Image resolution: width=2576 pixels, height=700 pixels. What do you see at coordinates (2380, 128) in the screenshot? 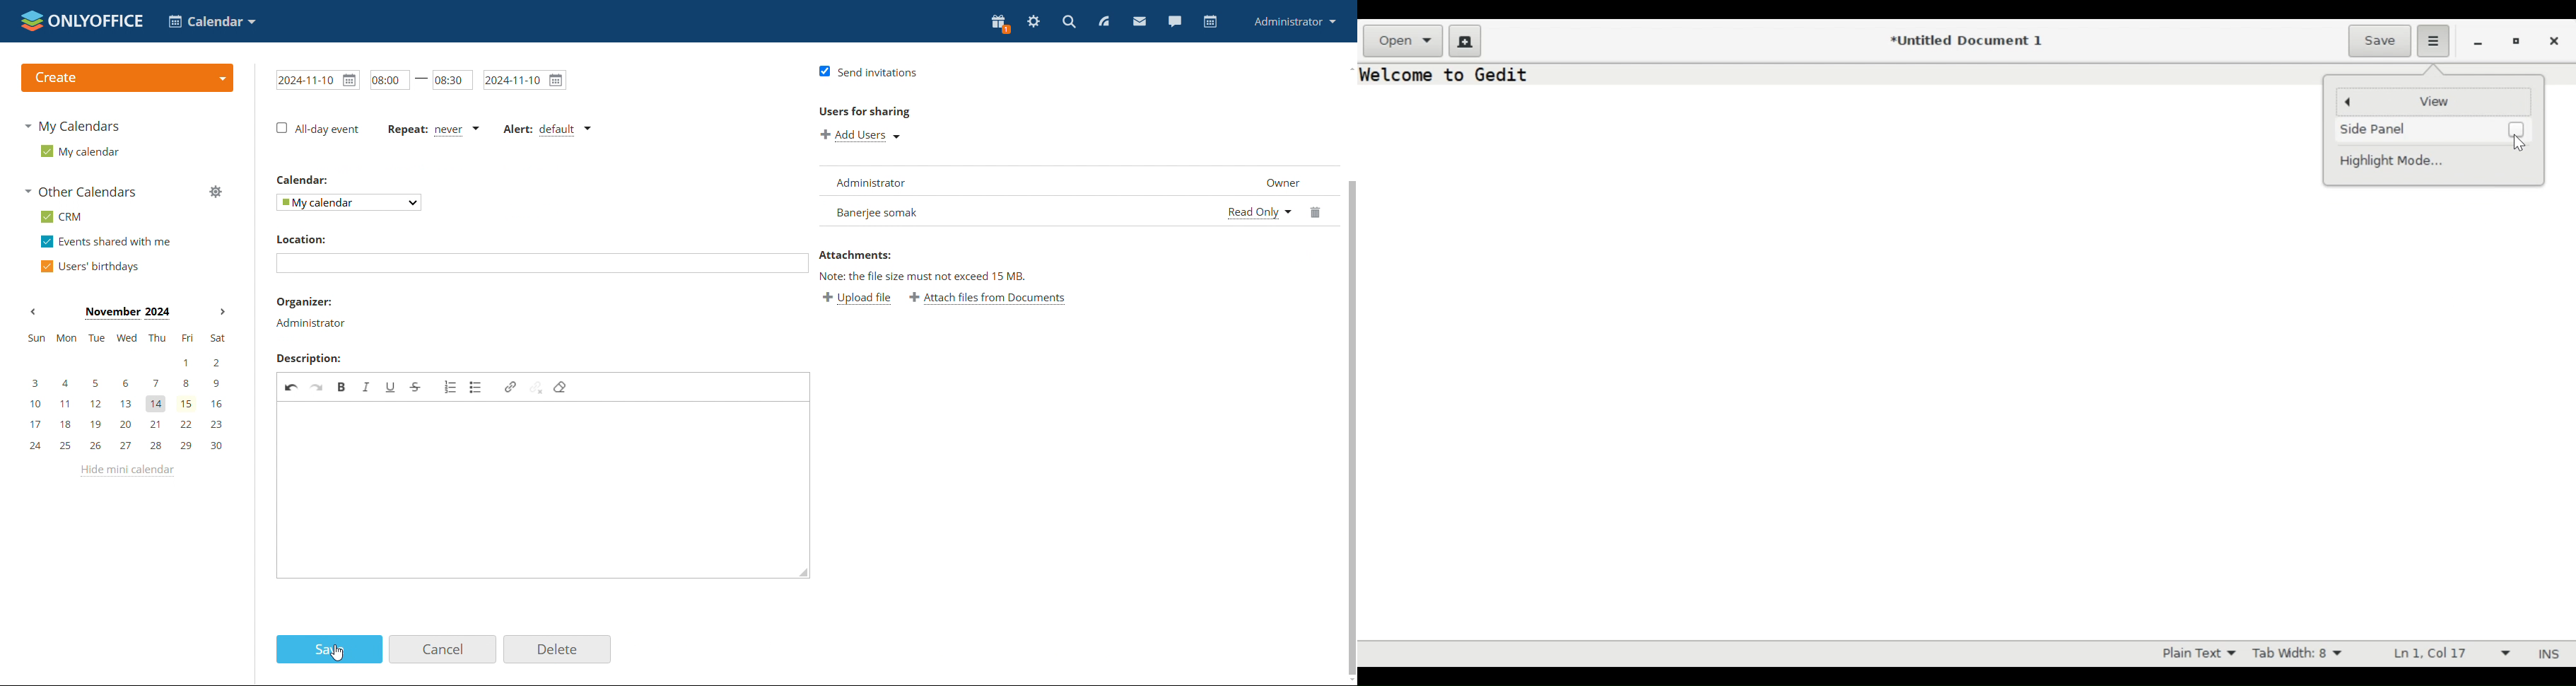
I see `Side Panel` at bounding box center [2380, 128].